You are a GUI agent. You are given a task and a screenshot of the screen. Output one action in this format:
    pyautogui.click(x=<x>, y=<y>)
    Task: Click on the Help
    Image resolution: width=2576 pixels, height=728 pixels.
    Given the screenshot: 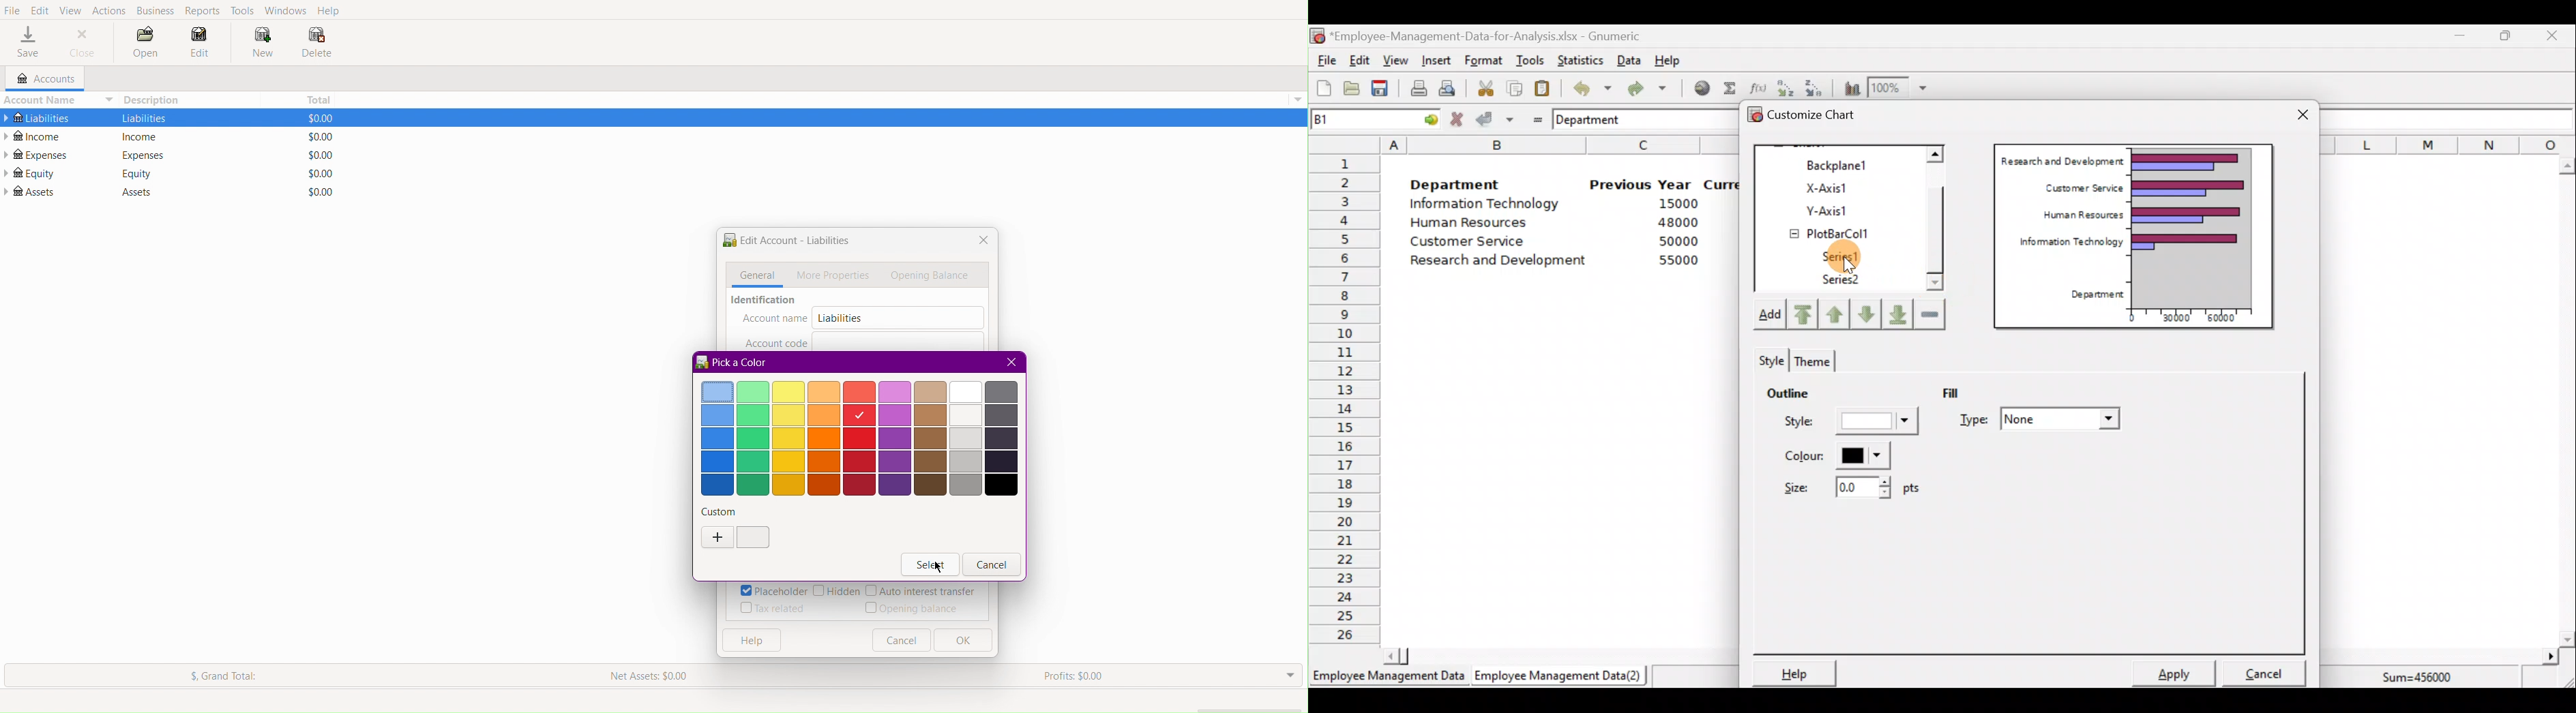 What is the action you would take?
    pyautogui.click(x=331, y=11)
    